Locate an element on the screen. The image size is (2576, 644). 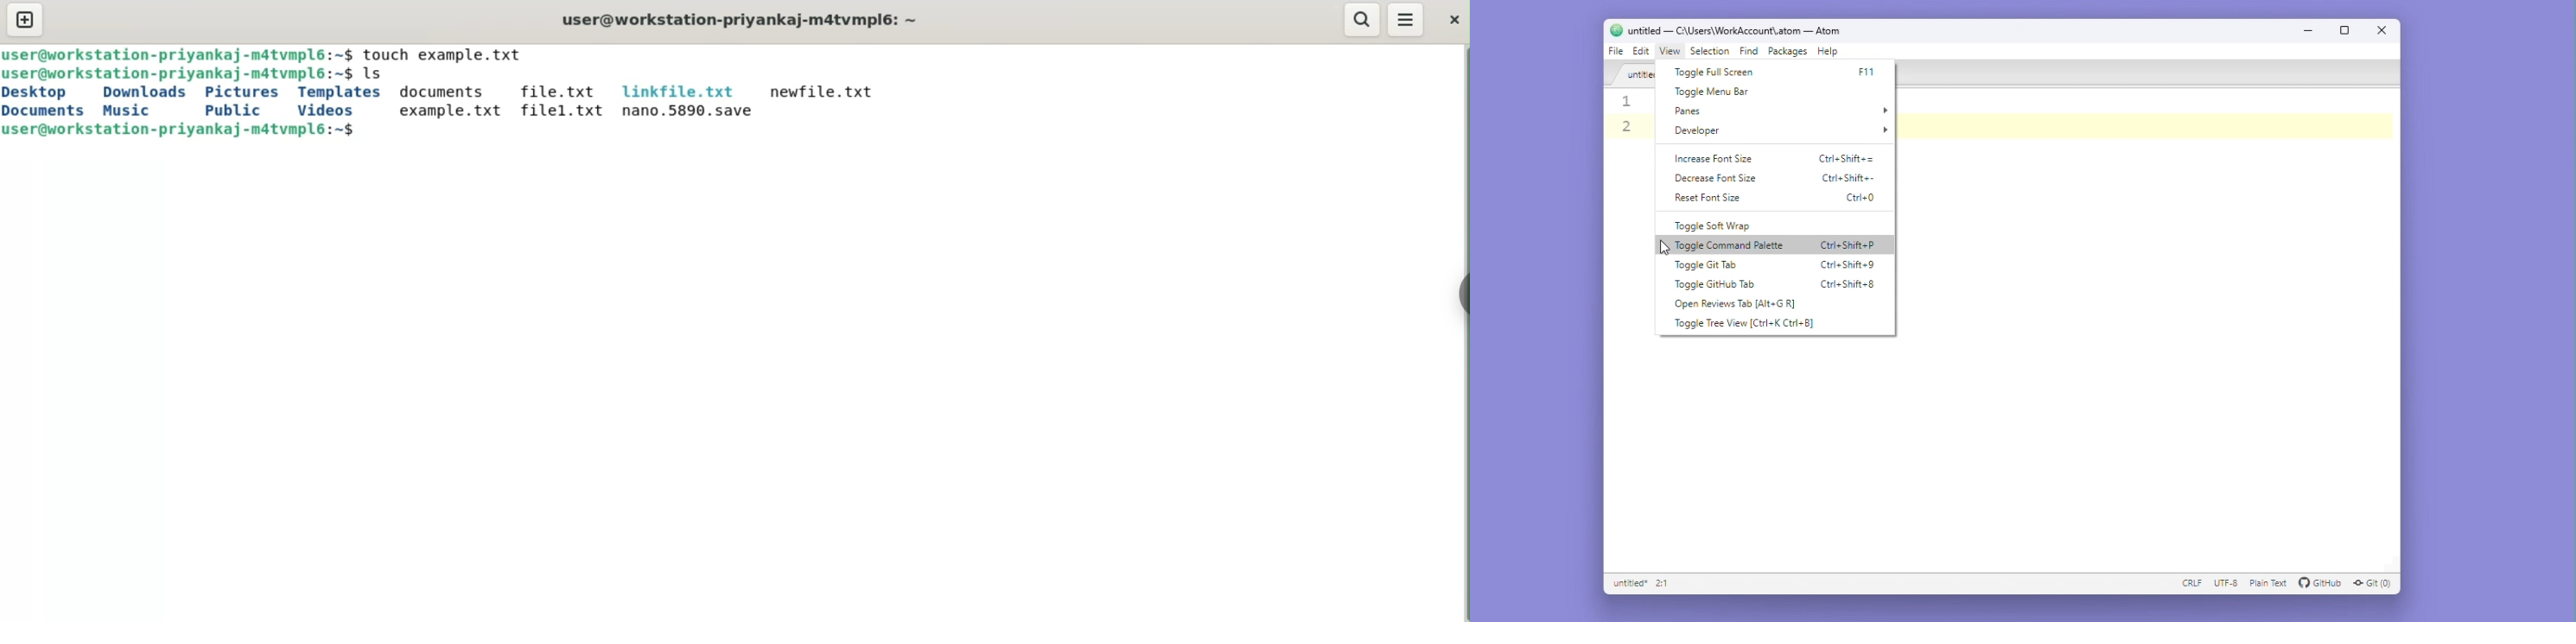
GitHub is located at coordinates (2320, 584).